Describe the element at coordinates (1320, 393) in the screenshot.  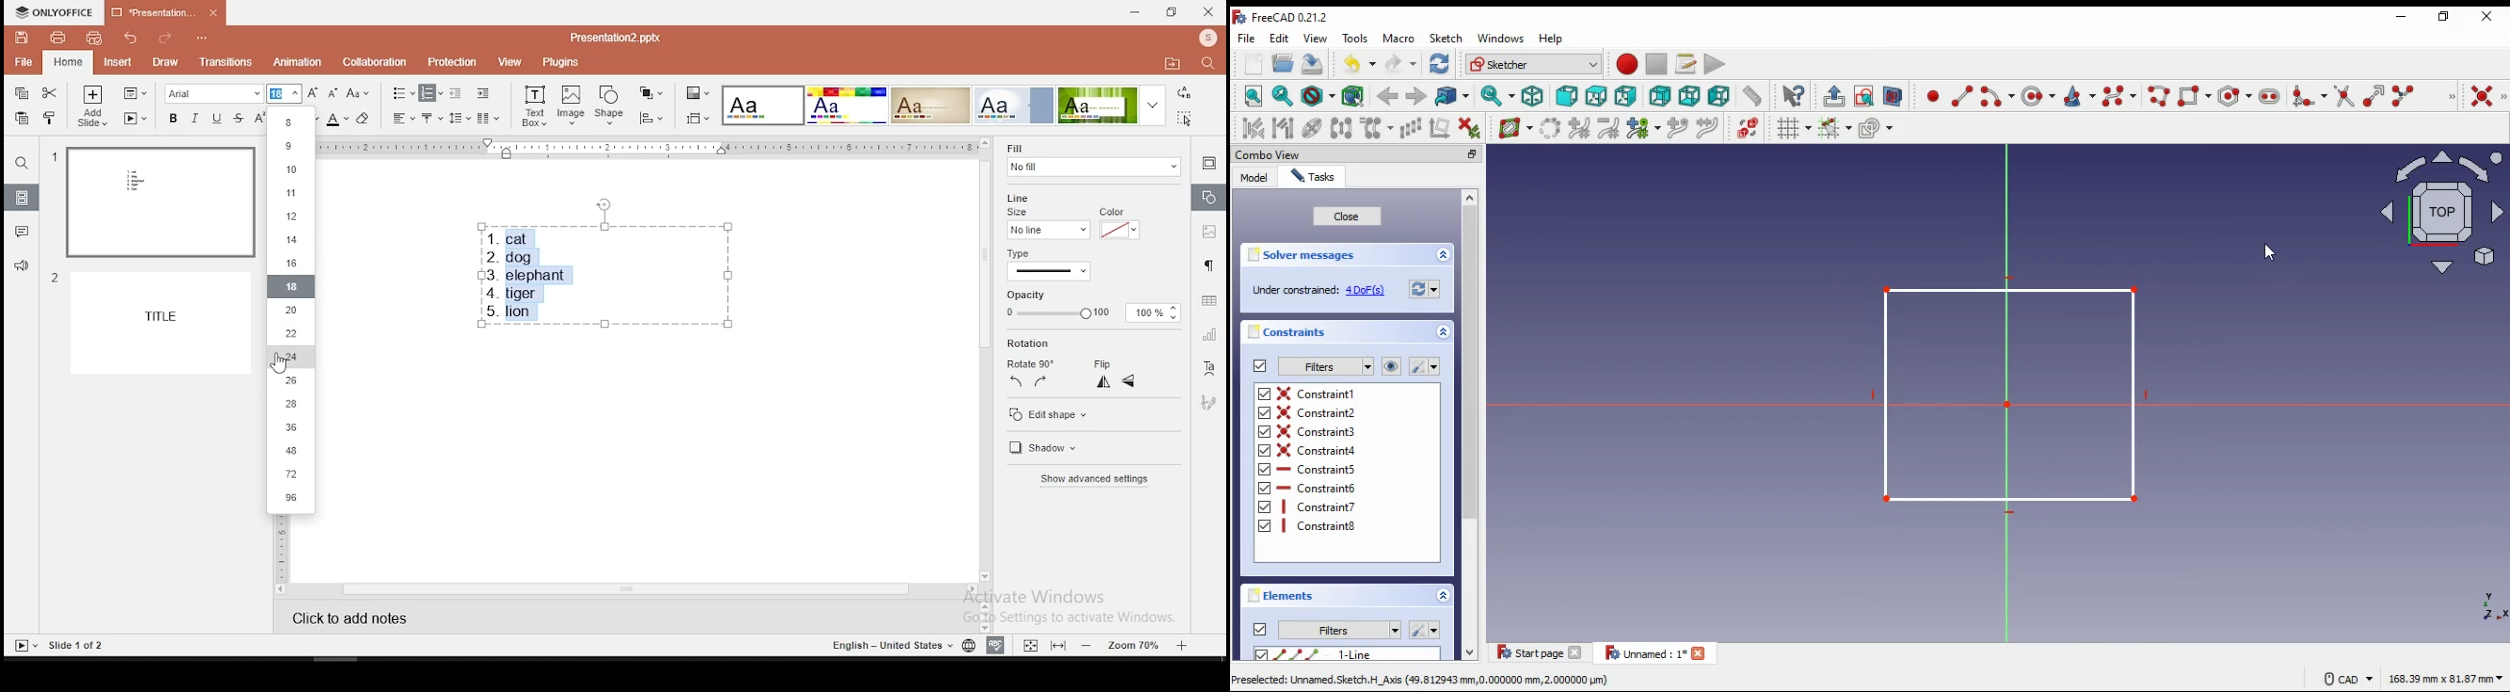
I see `on/off constraint 1` at that location.